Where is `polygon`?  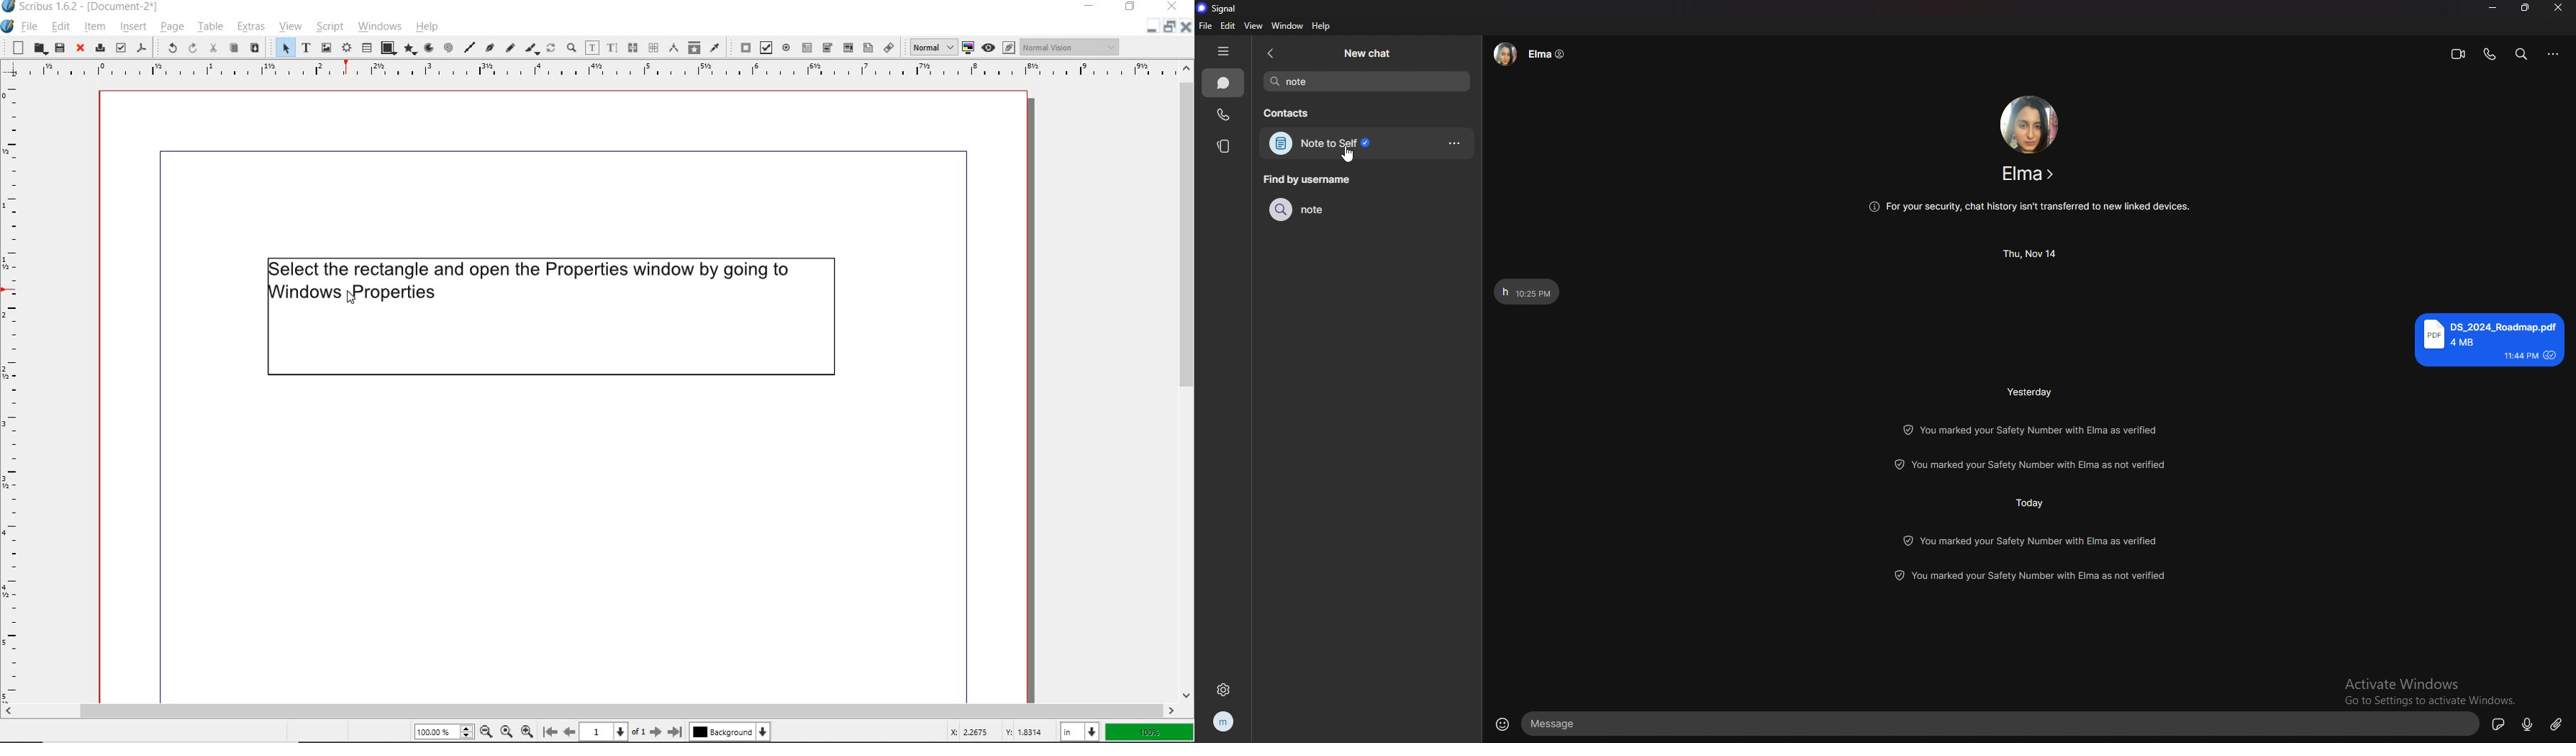 polygon is located at coordinates (410, 49).